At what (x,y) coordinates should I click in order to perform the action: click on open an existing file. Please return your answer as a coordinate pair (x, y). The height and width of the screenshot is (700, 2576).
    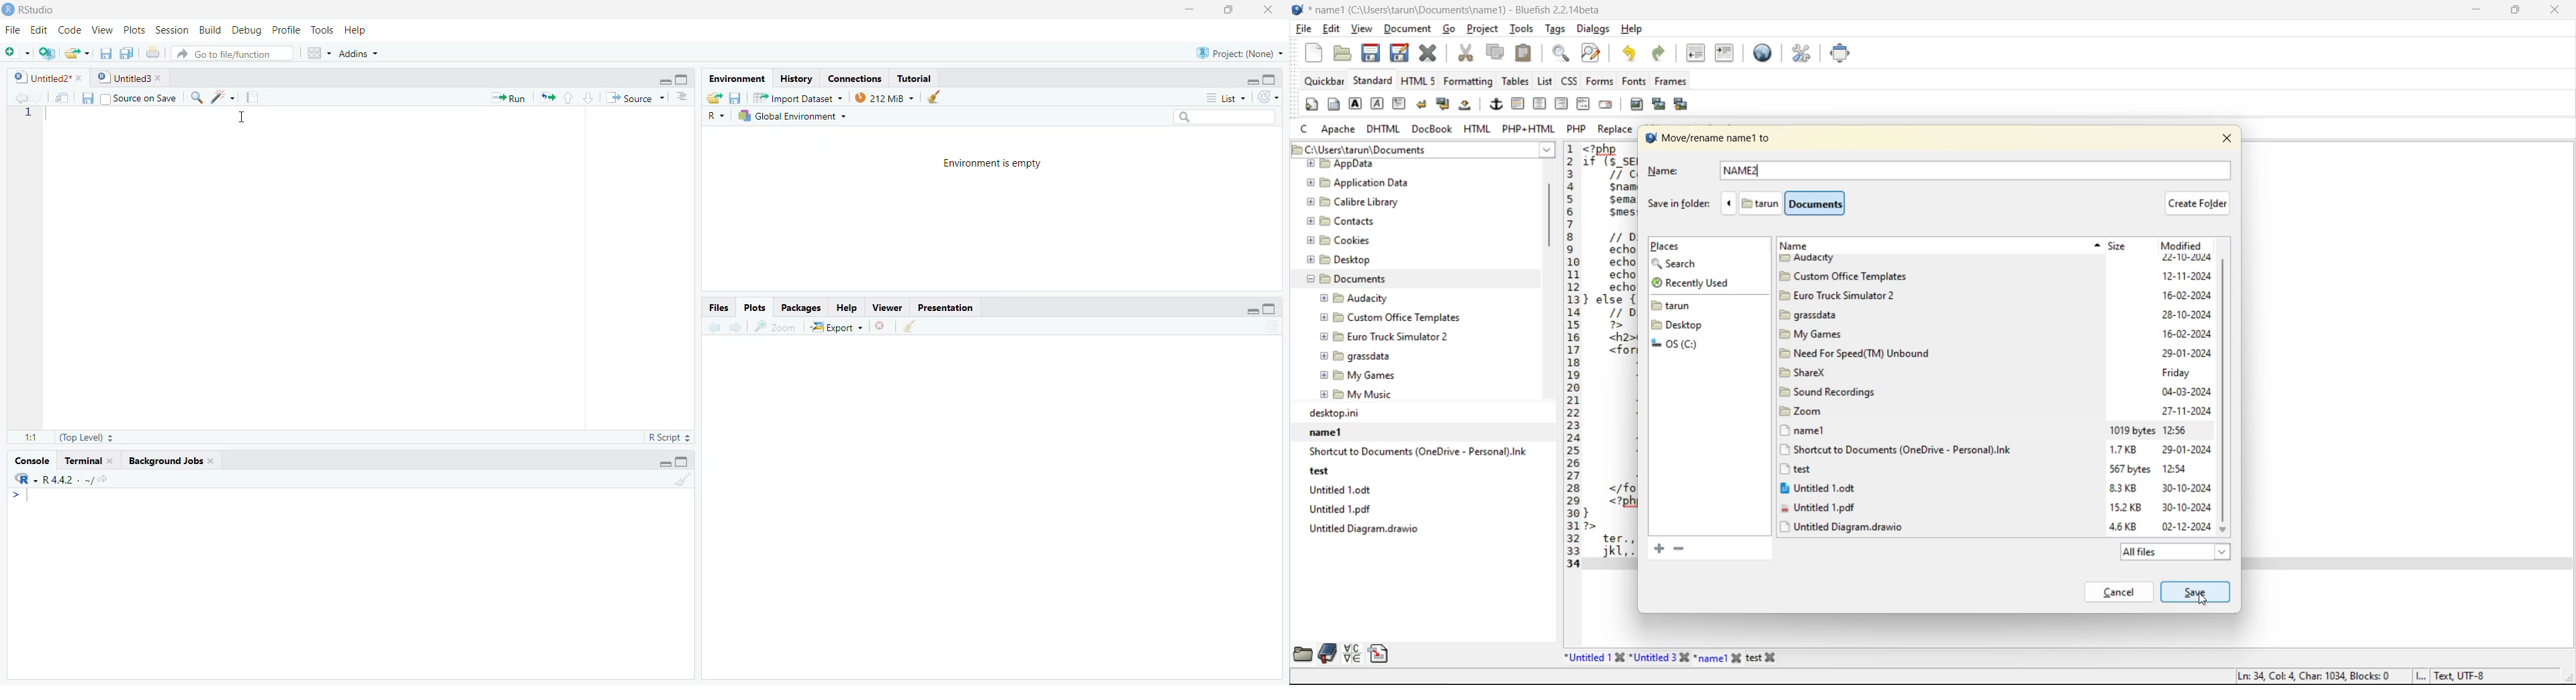
    Looking at the image, I should click on (79, 54).